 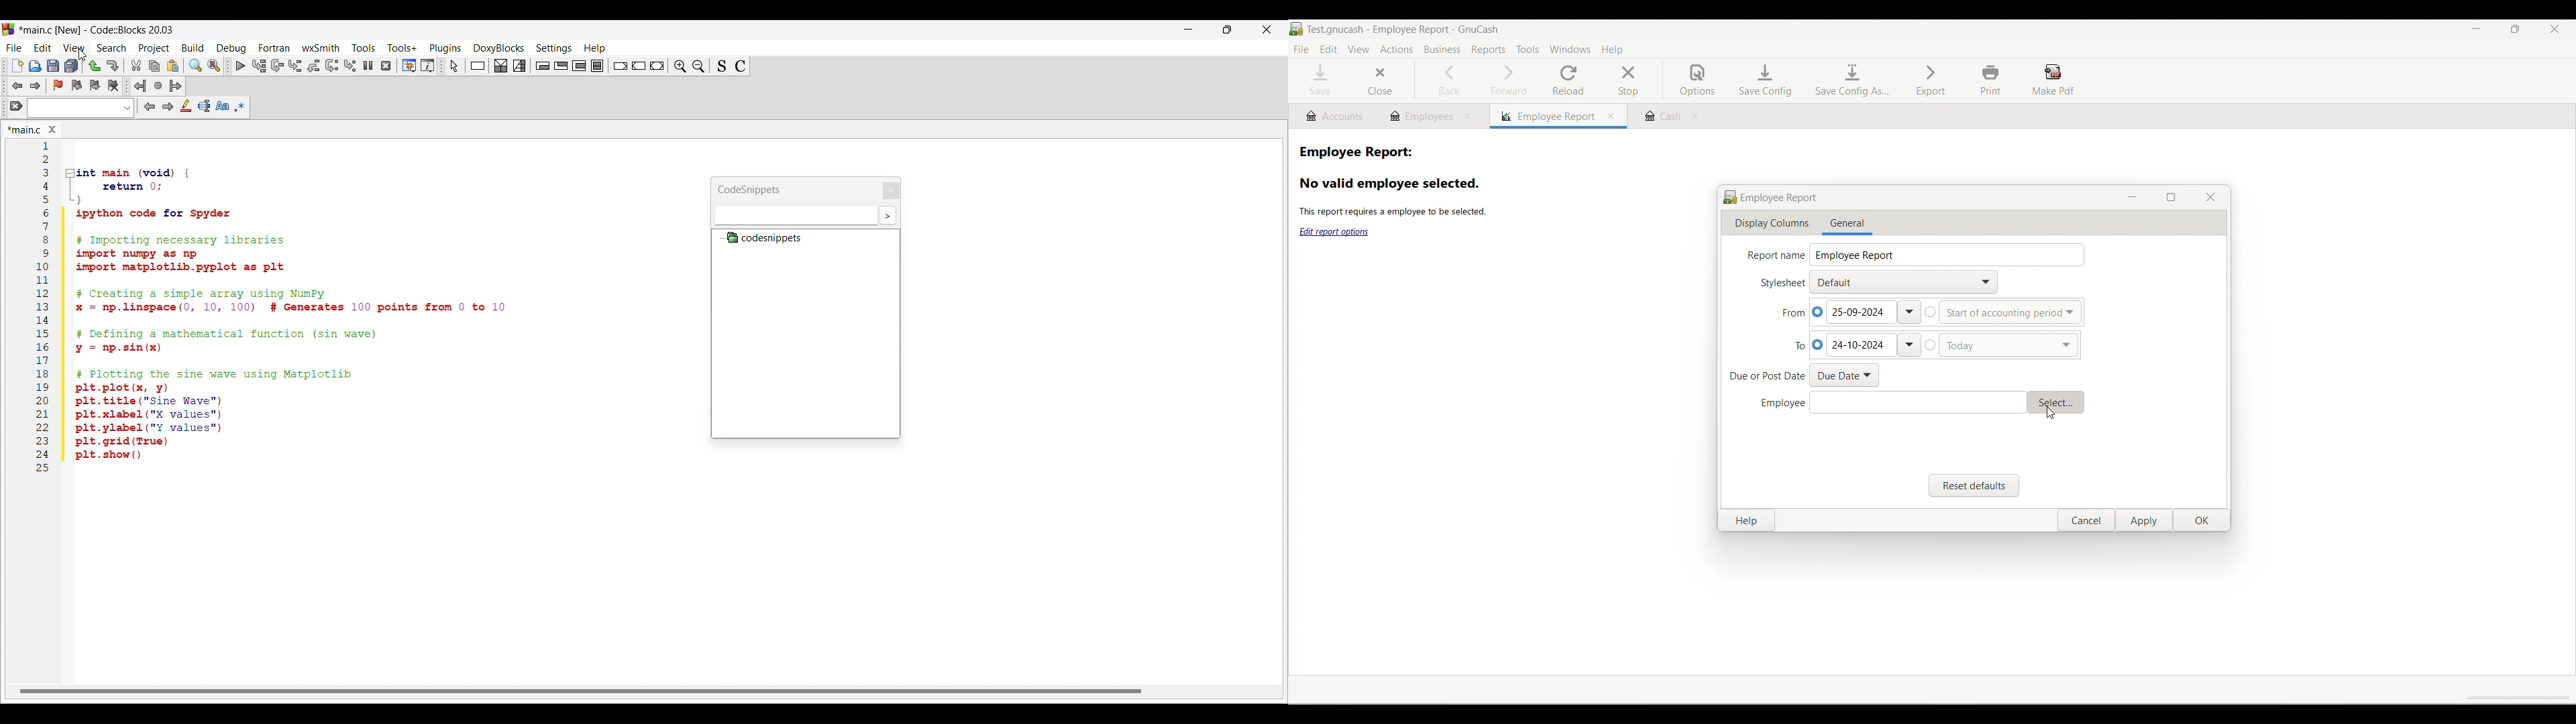 I want to click on Step into instruction, so click(x=350, y=66).